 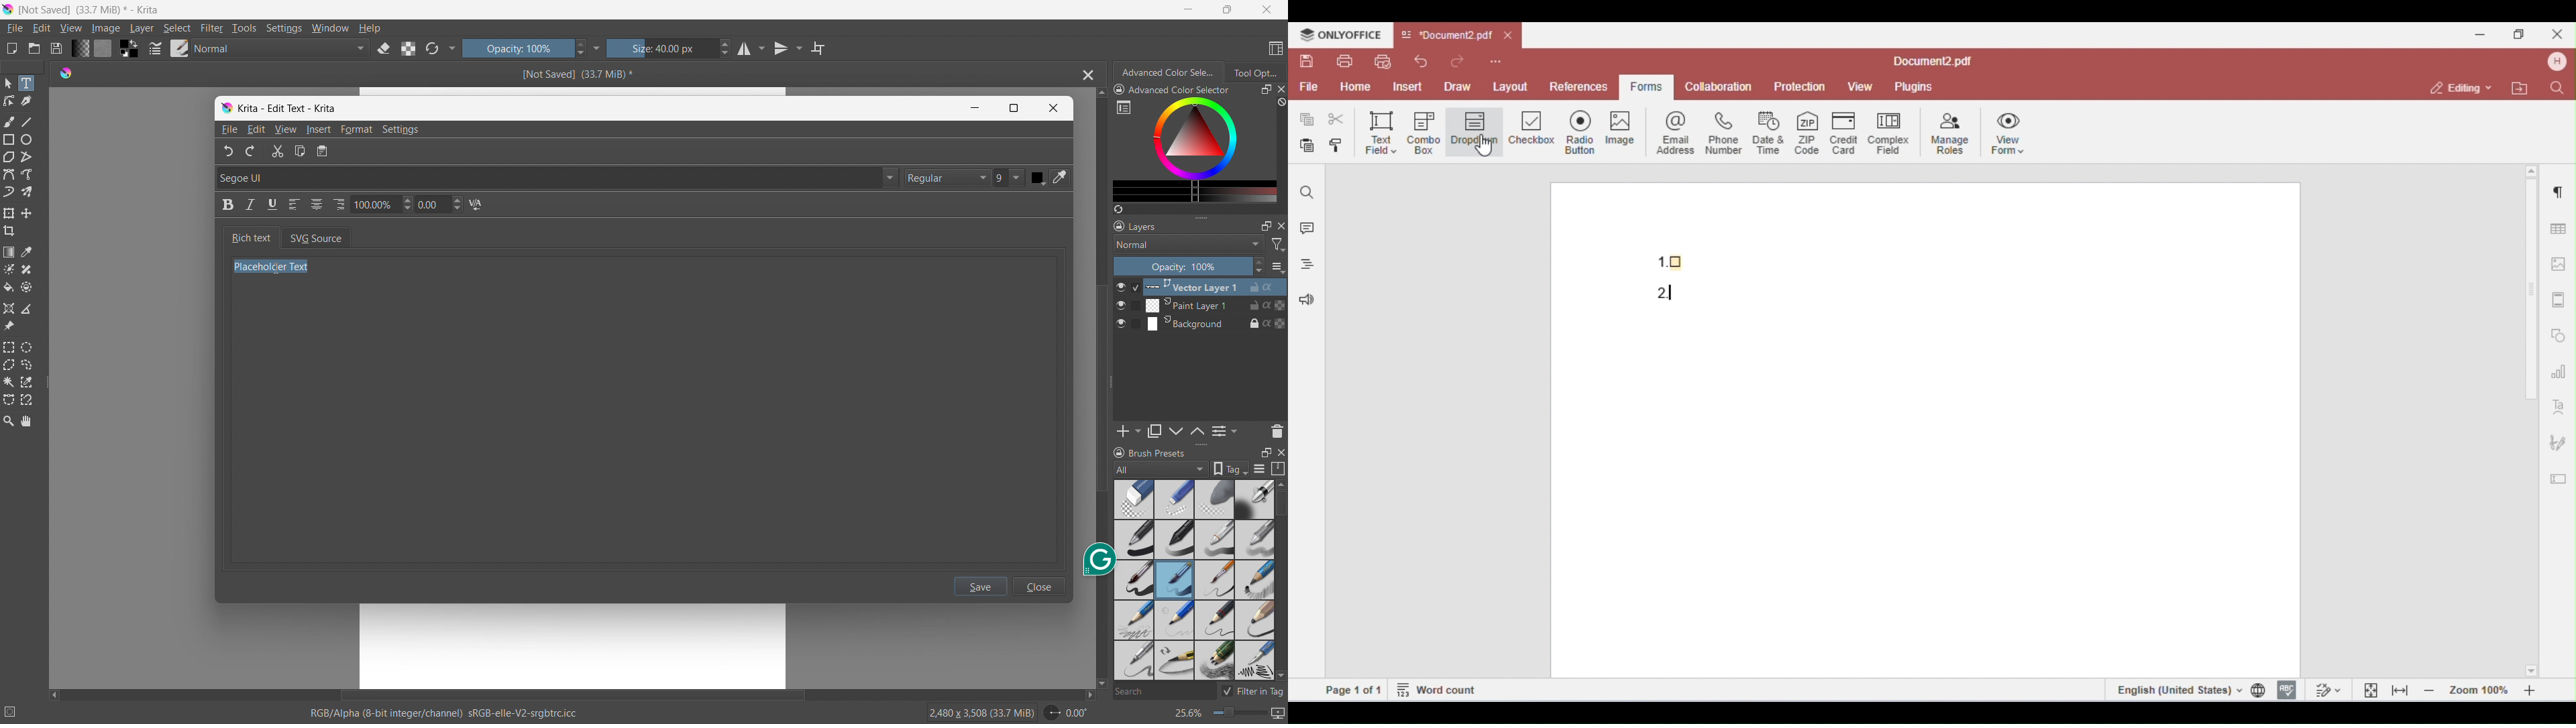 What do you see at coordinates (176, 28) in the screenshot?
I see `select` at bounding box center [176, 28].